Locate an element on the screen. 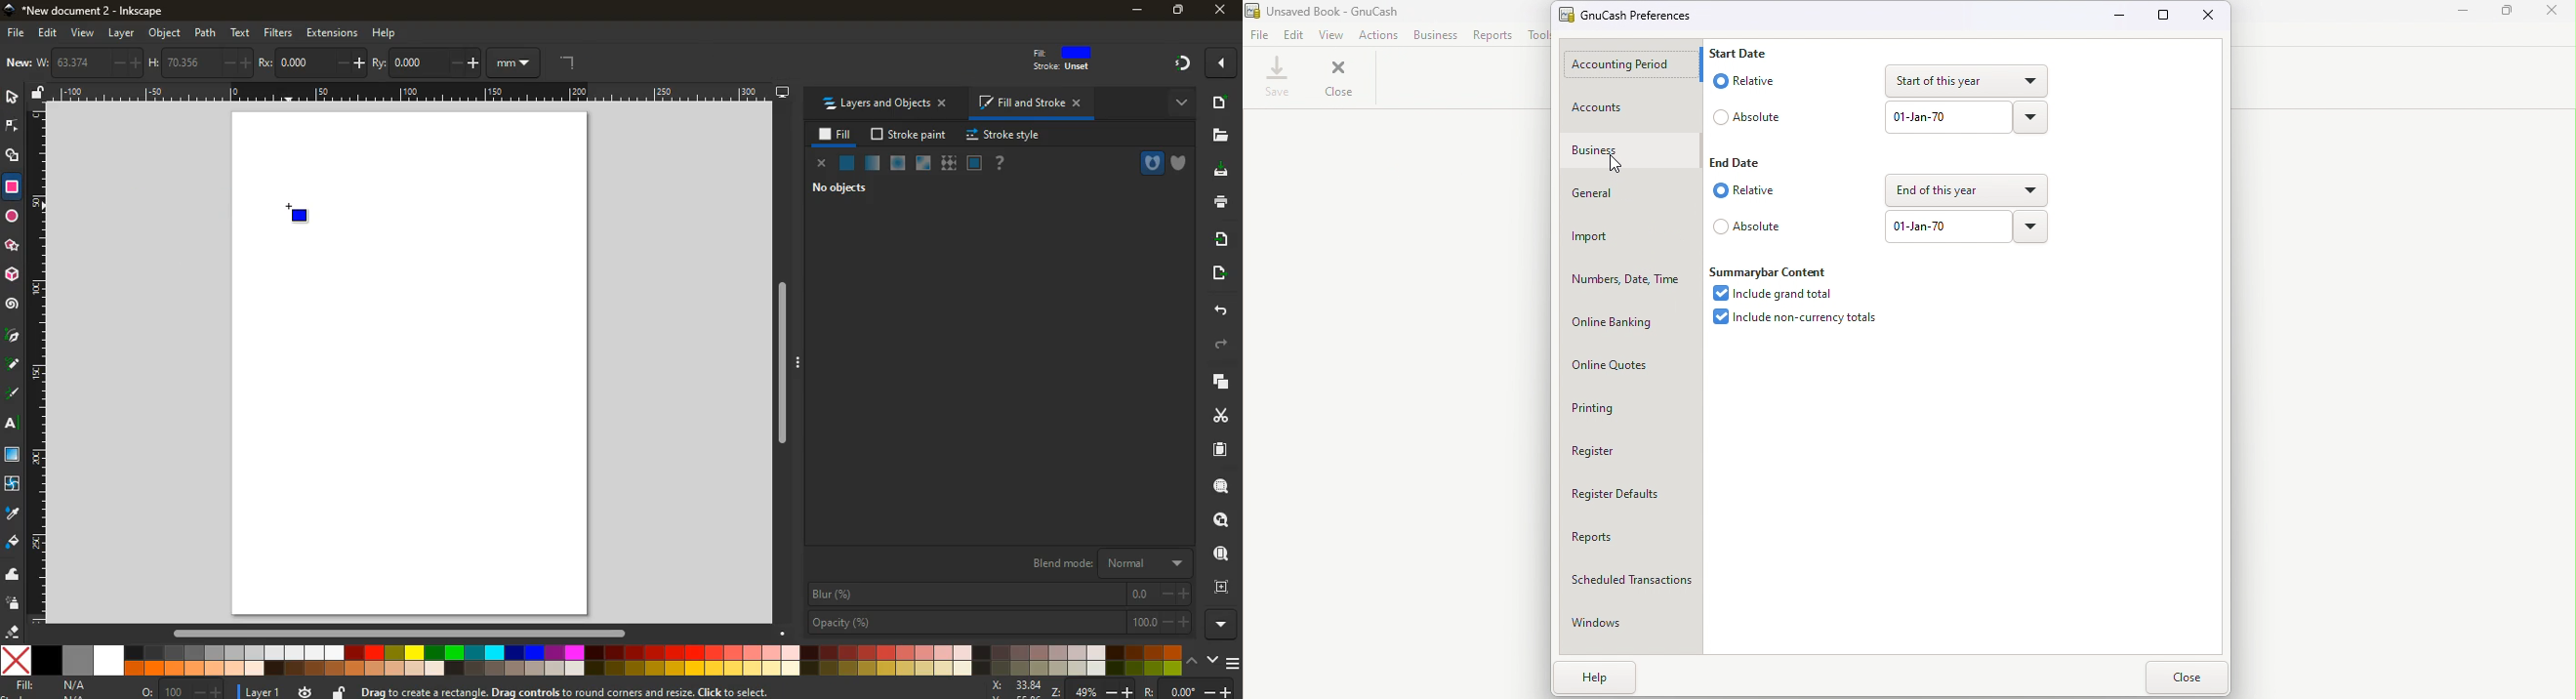  Include non-currency totals is located at coordinates (1806, 318).